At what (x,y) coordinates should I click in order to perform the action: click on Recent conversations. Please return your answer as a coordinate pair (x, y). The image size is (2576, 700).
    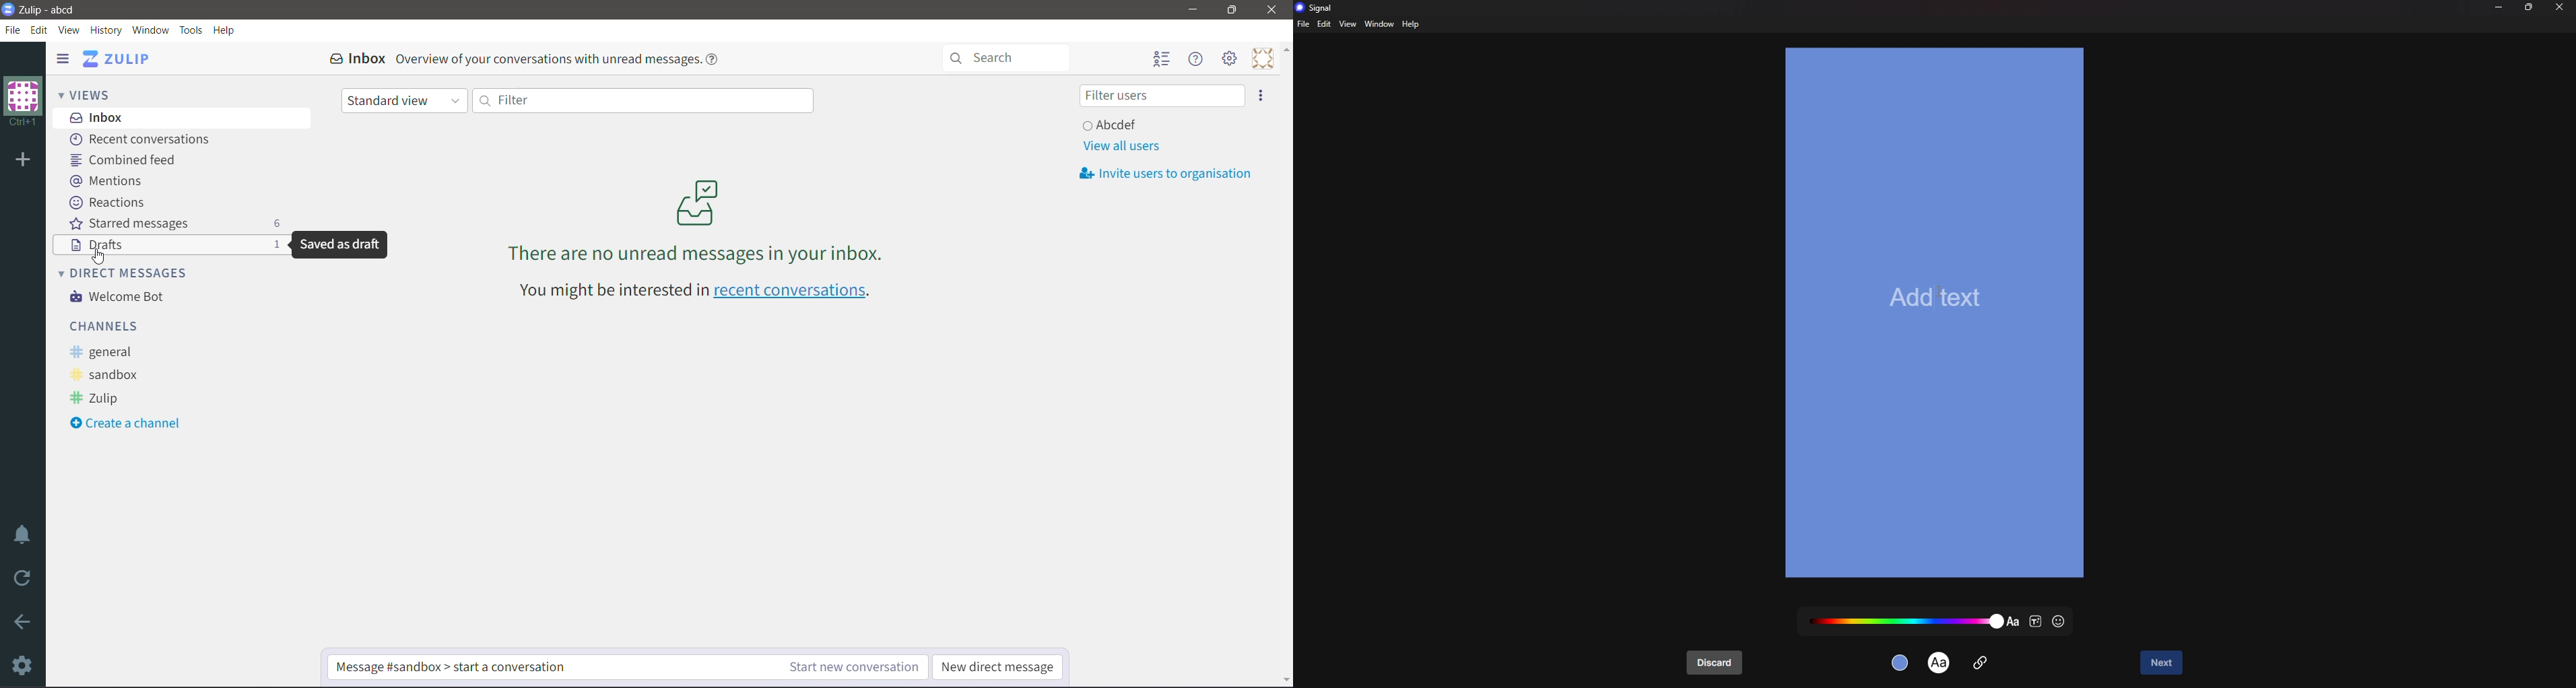
    Looking at the image, I should click on (144, 140).